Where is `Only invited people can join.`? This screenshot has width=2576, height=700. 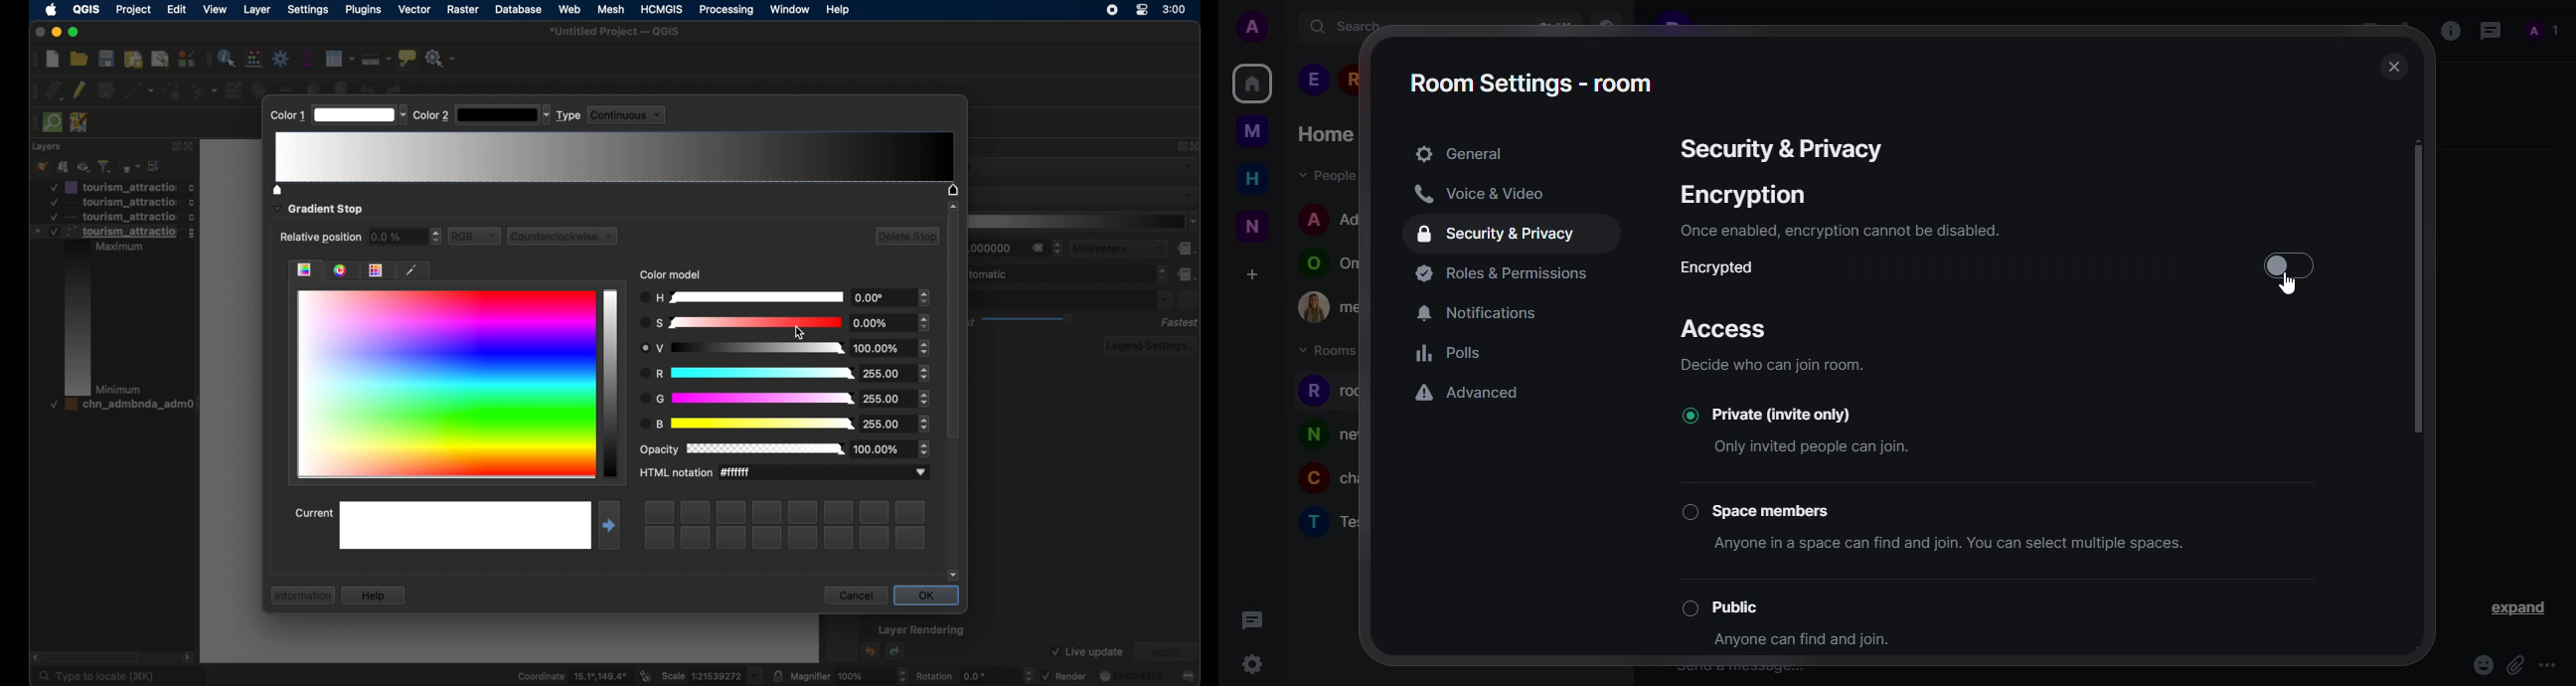 Only invited people can join. is located at coordinates (1815, 444).